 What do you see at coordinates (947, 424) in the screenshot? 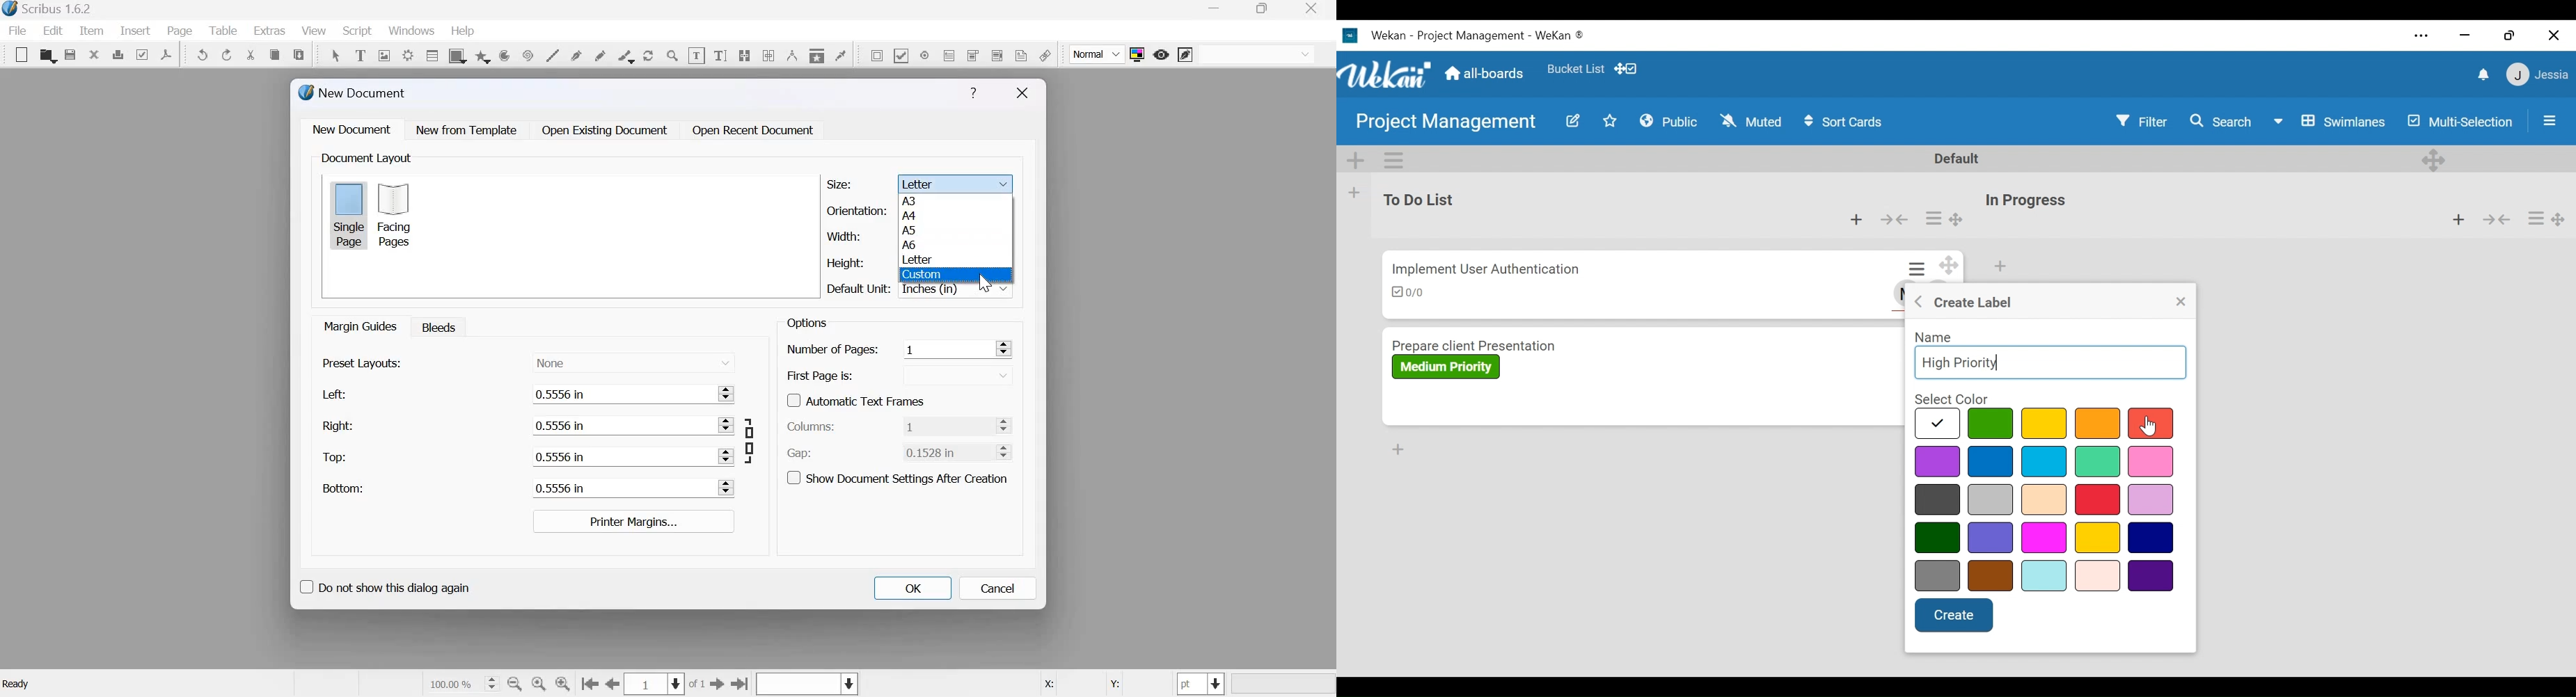
I see `1` at bounding box center [947, 424].